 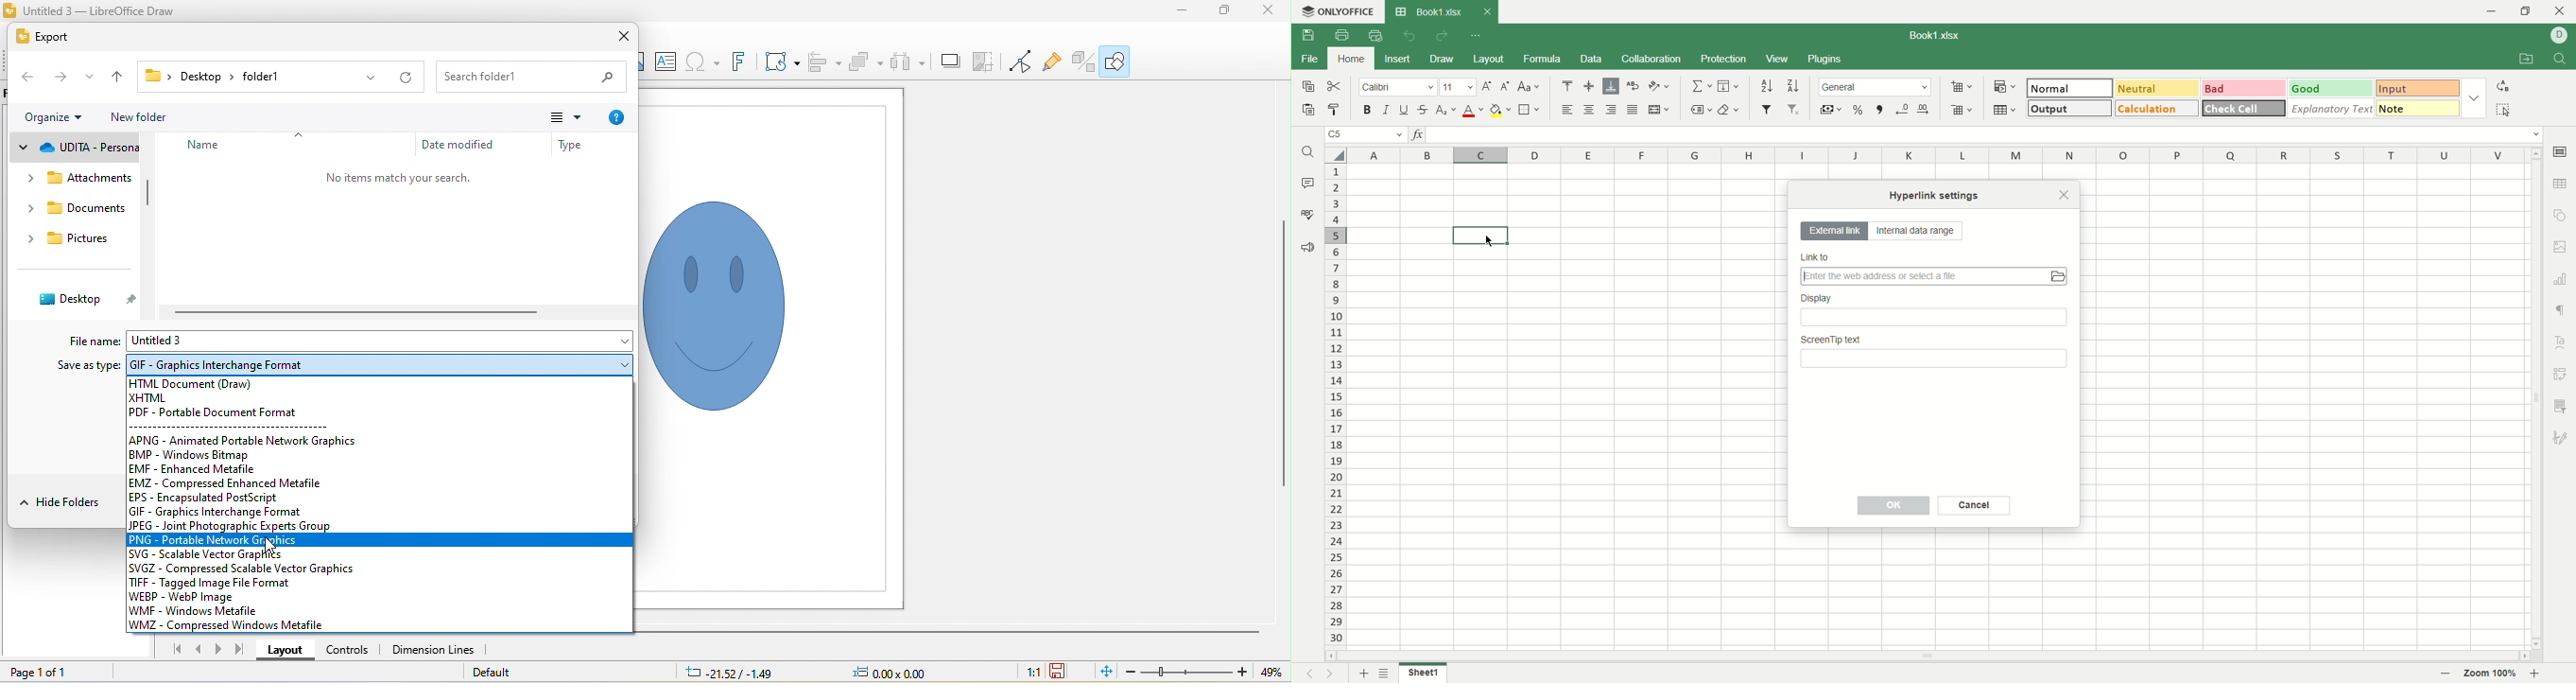 What do you see at coordinates (227, 483) in the screenshot?
I see `EMZ-compressed enhanced metafile` at bounding box center [227, 483].